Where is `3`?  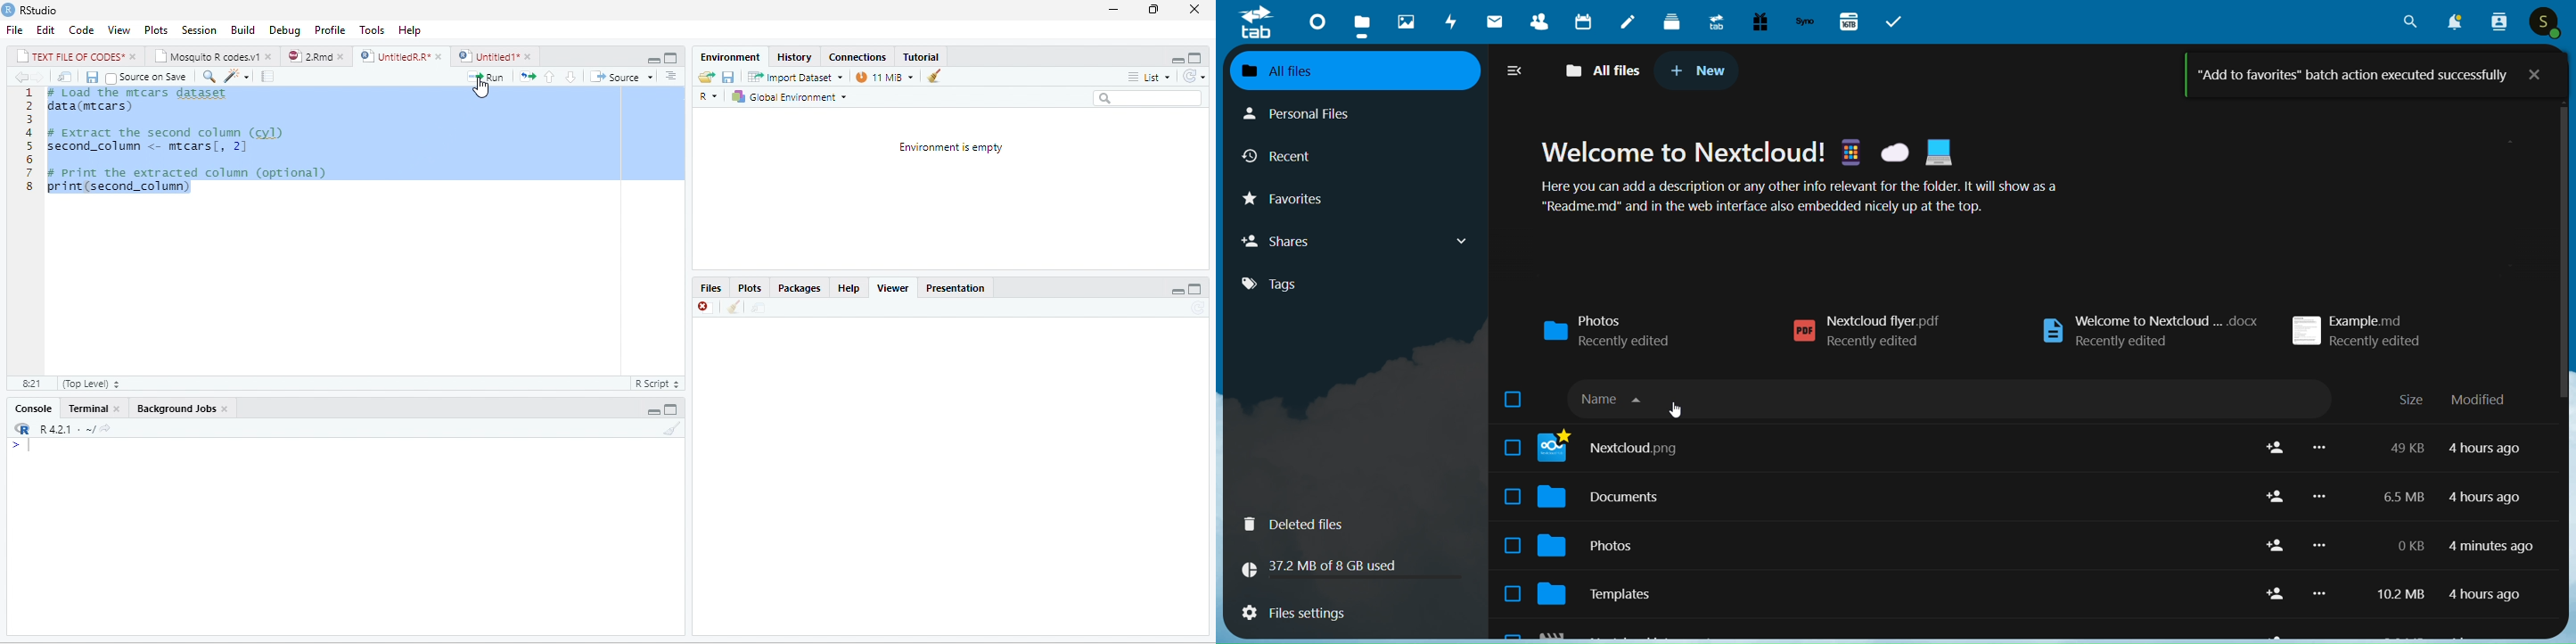 3 is located at coordinates (29, 120).